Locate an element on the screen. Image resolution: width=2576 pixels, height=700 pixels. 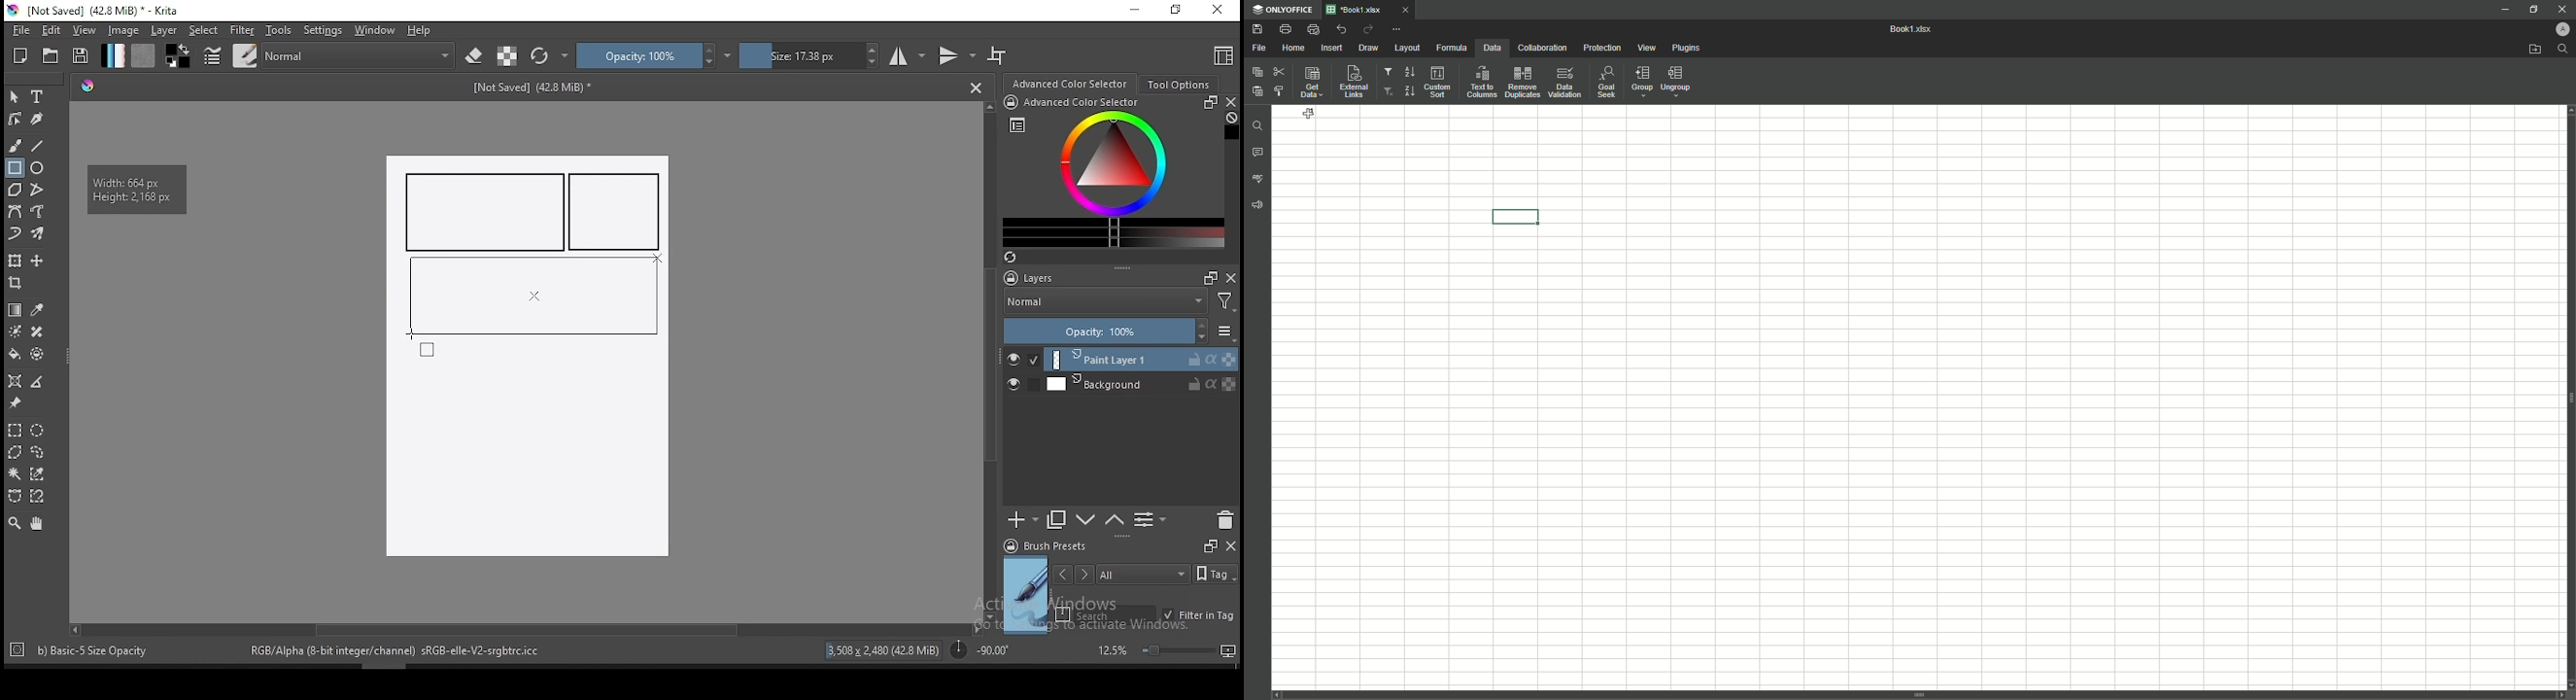
brush presets is located at coordinates (1051, 546).